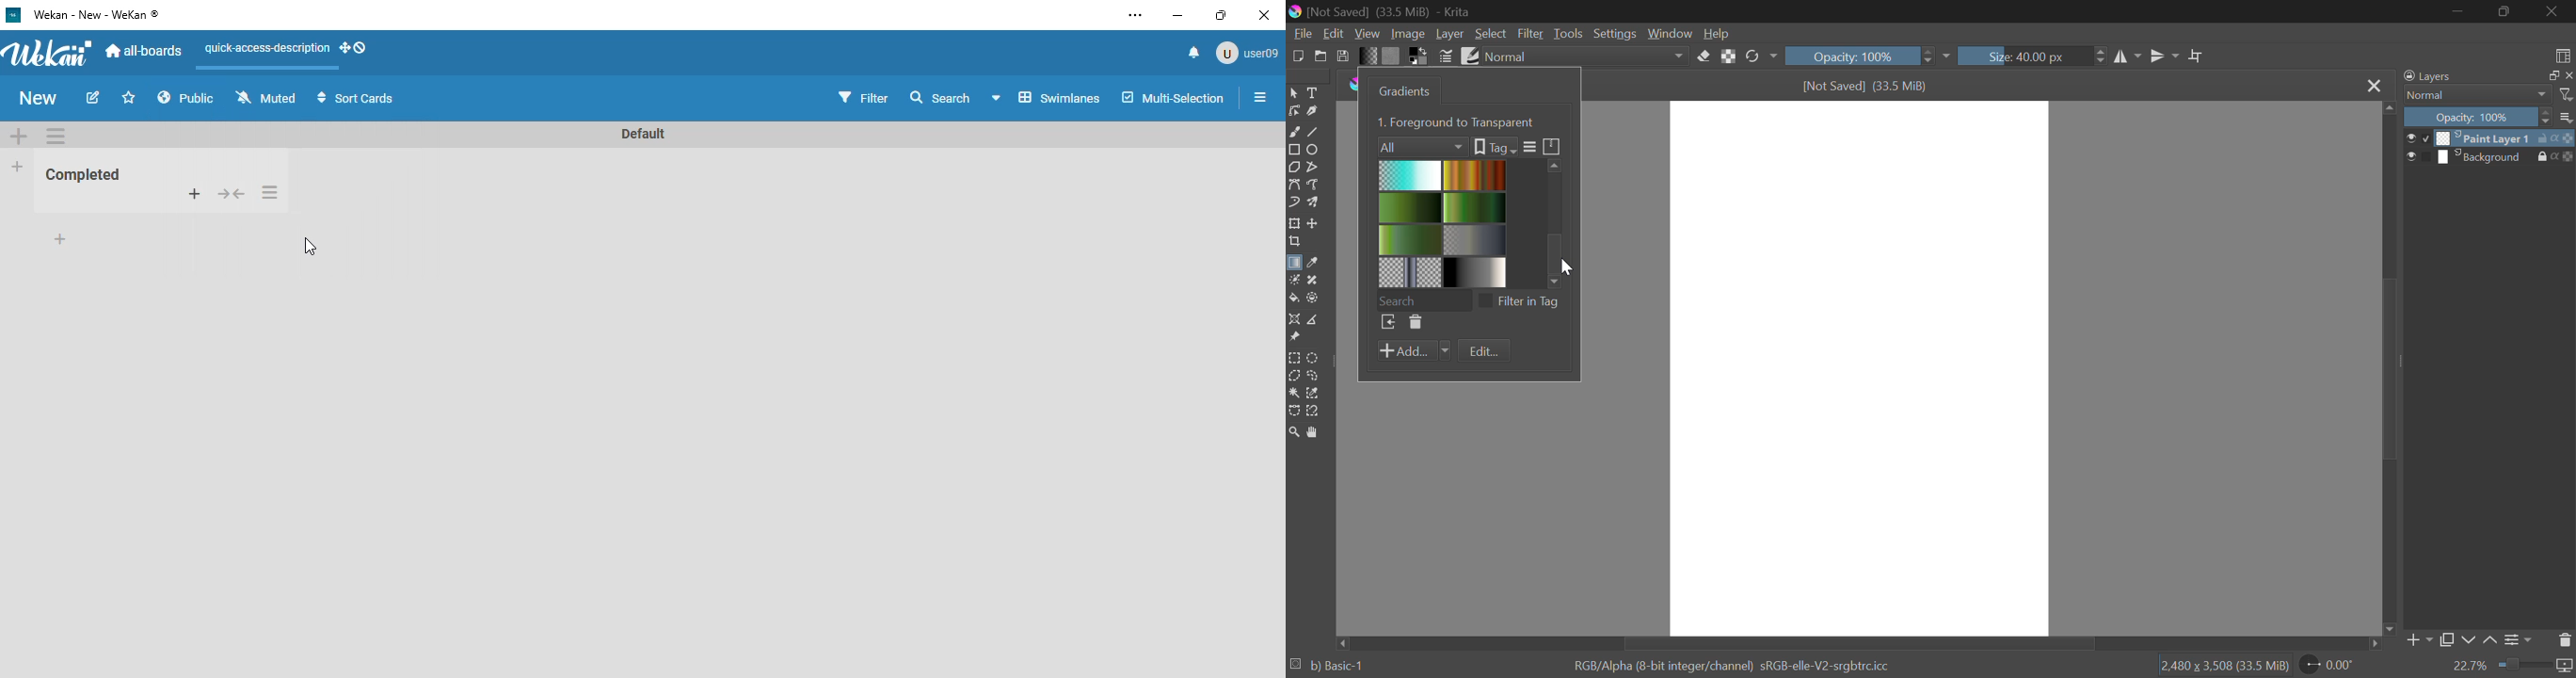 This screenshot has height=700, width=2576. I want to click on board view, so click(1047, 98).